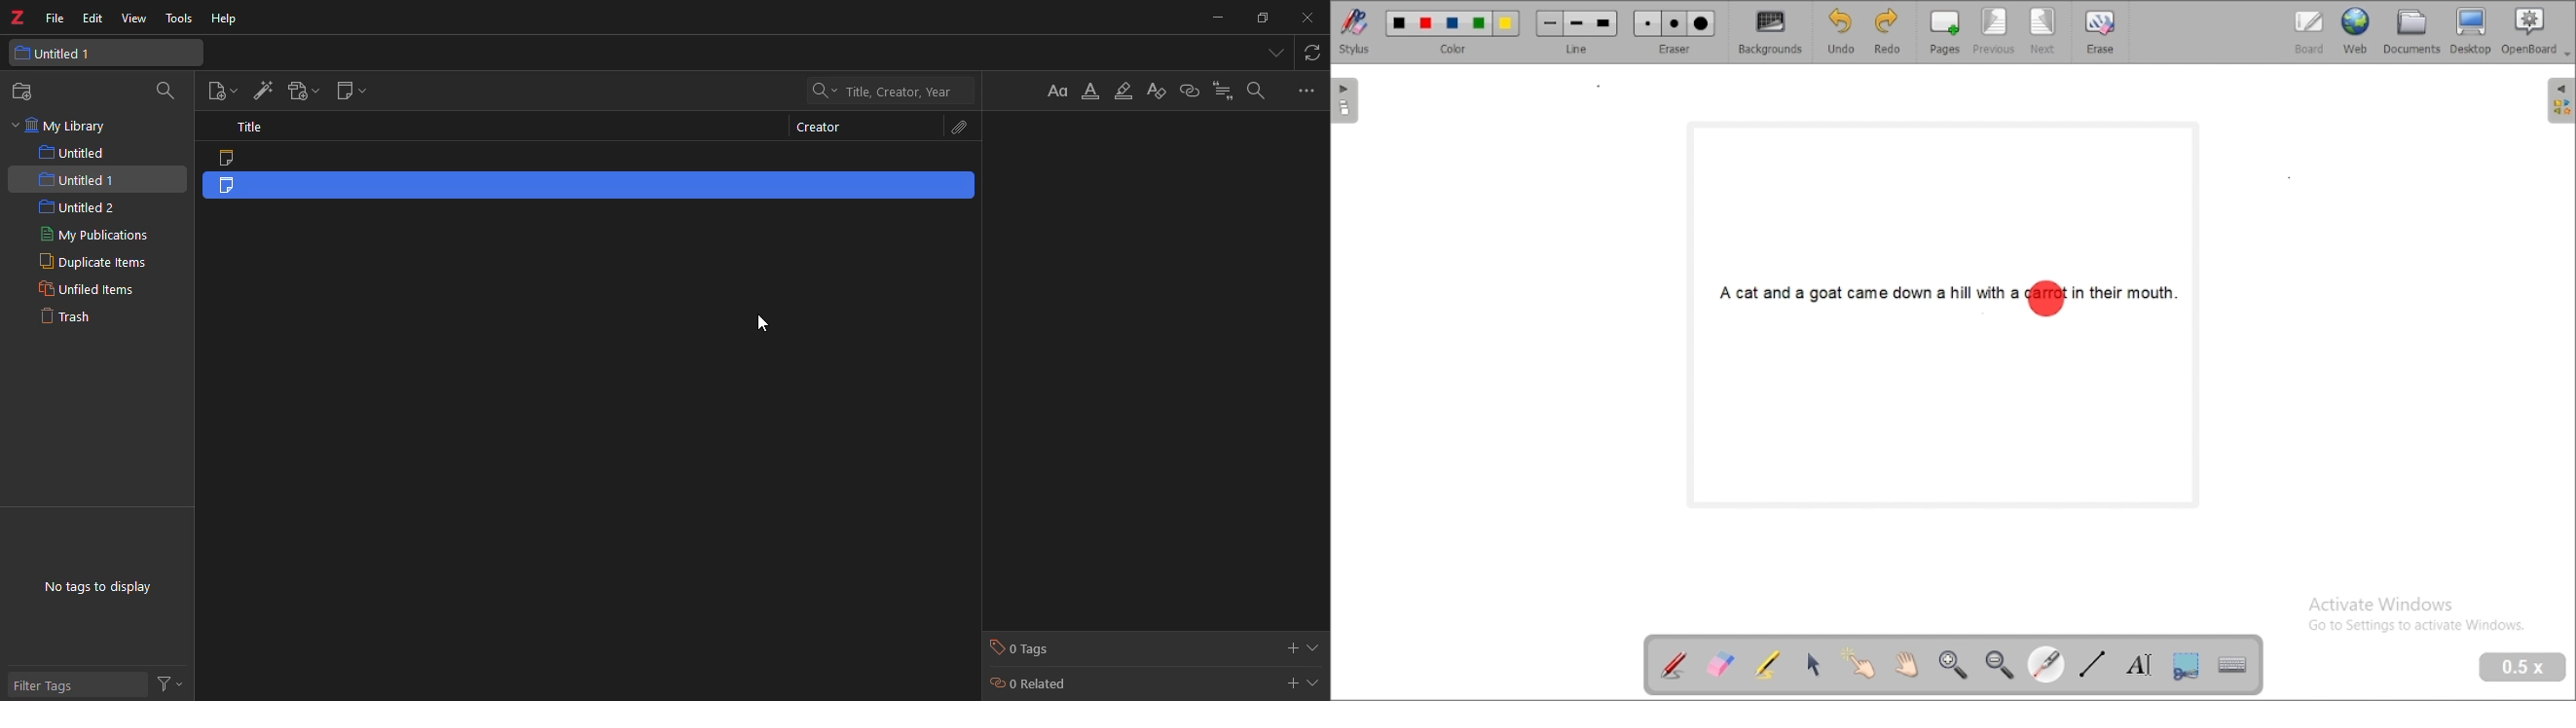 The width and height of the screenshot is (2576, 728). What do you see at coordinates (229, 184) in the screenshot?
I see `note` at bounding box center [229, 184].